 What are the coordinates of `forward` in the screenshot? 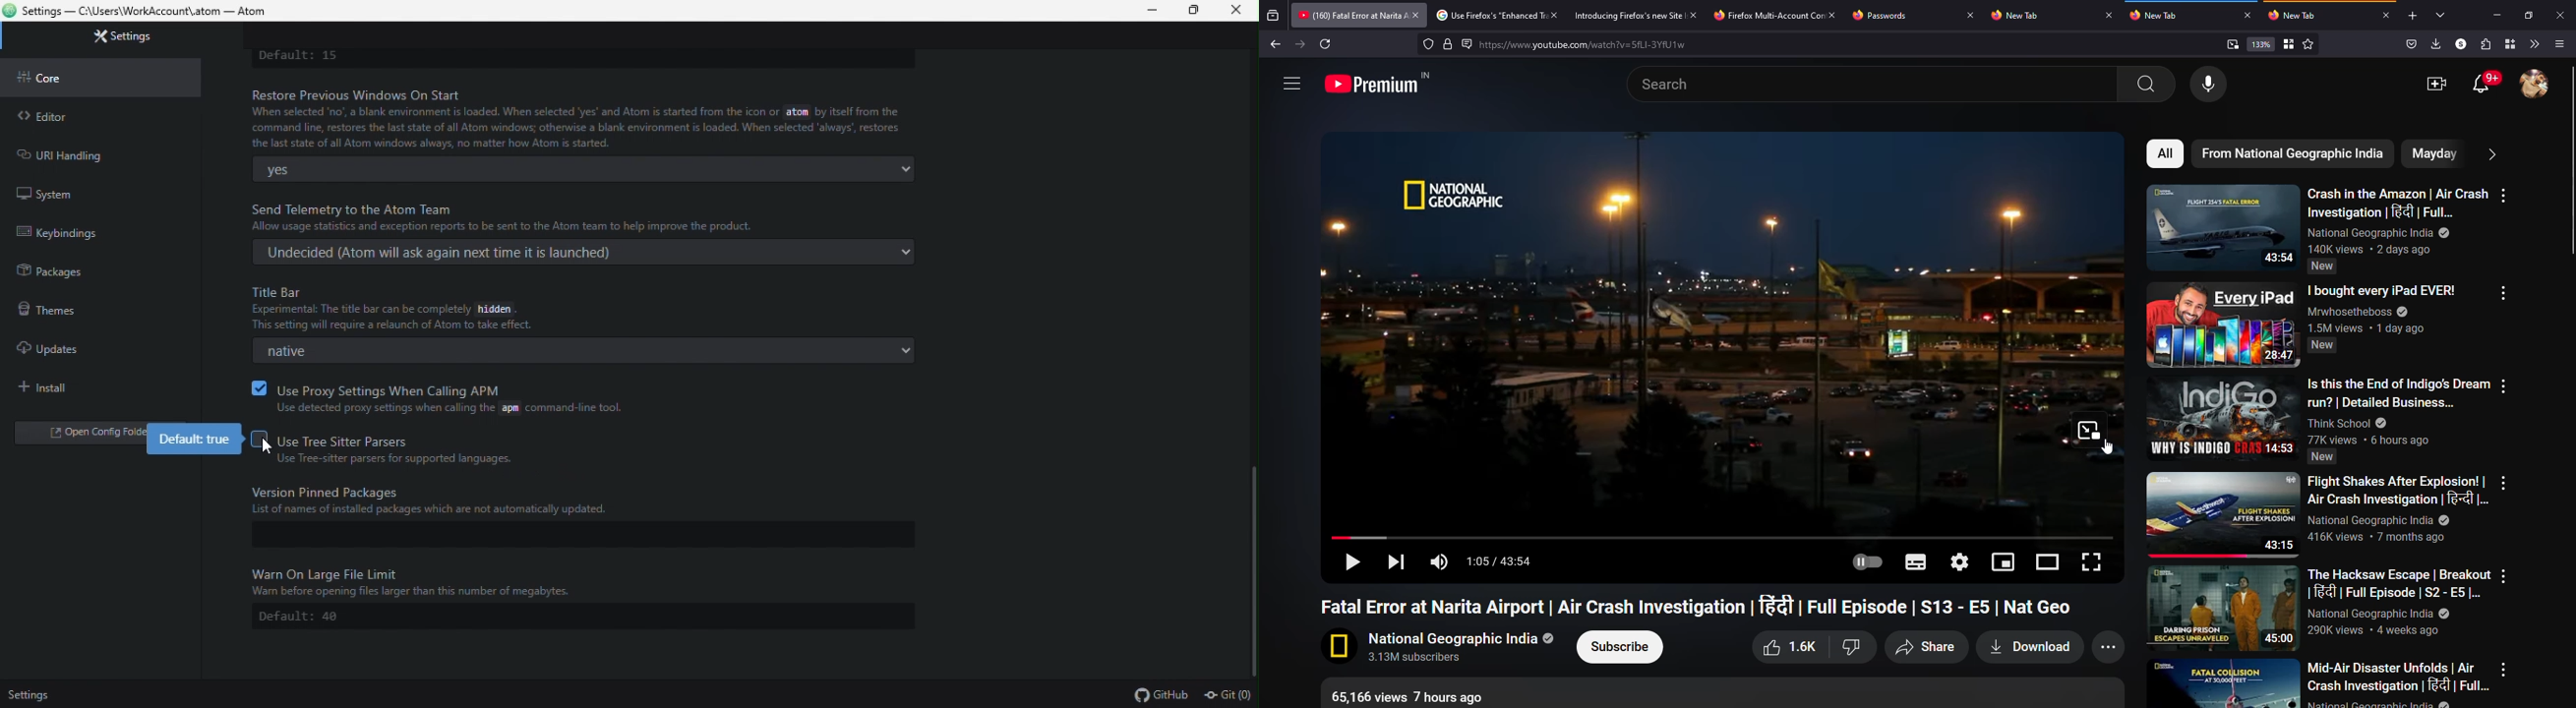 It's located at (1299, 43).